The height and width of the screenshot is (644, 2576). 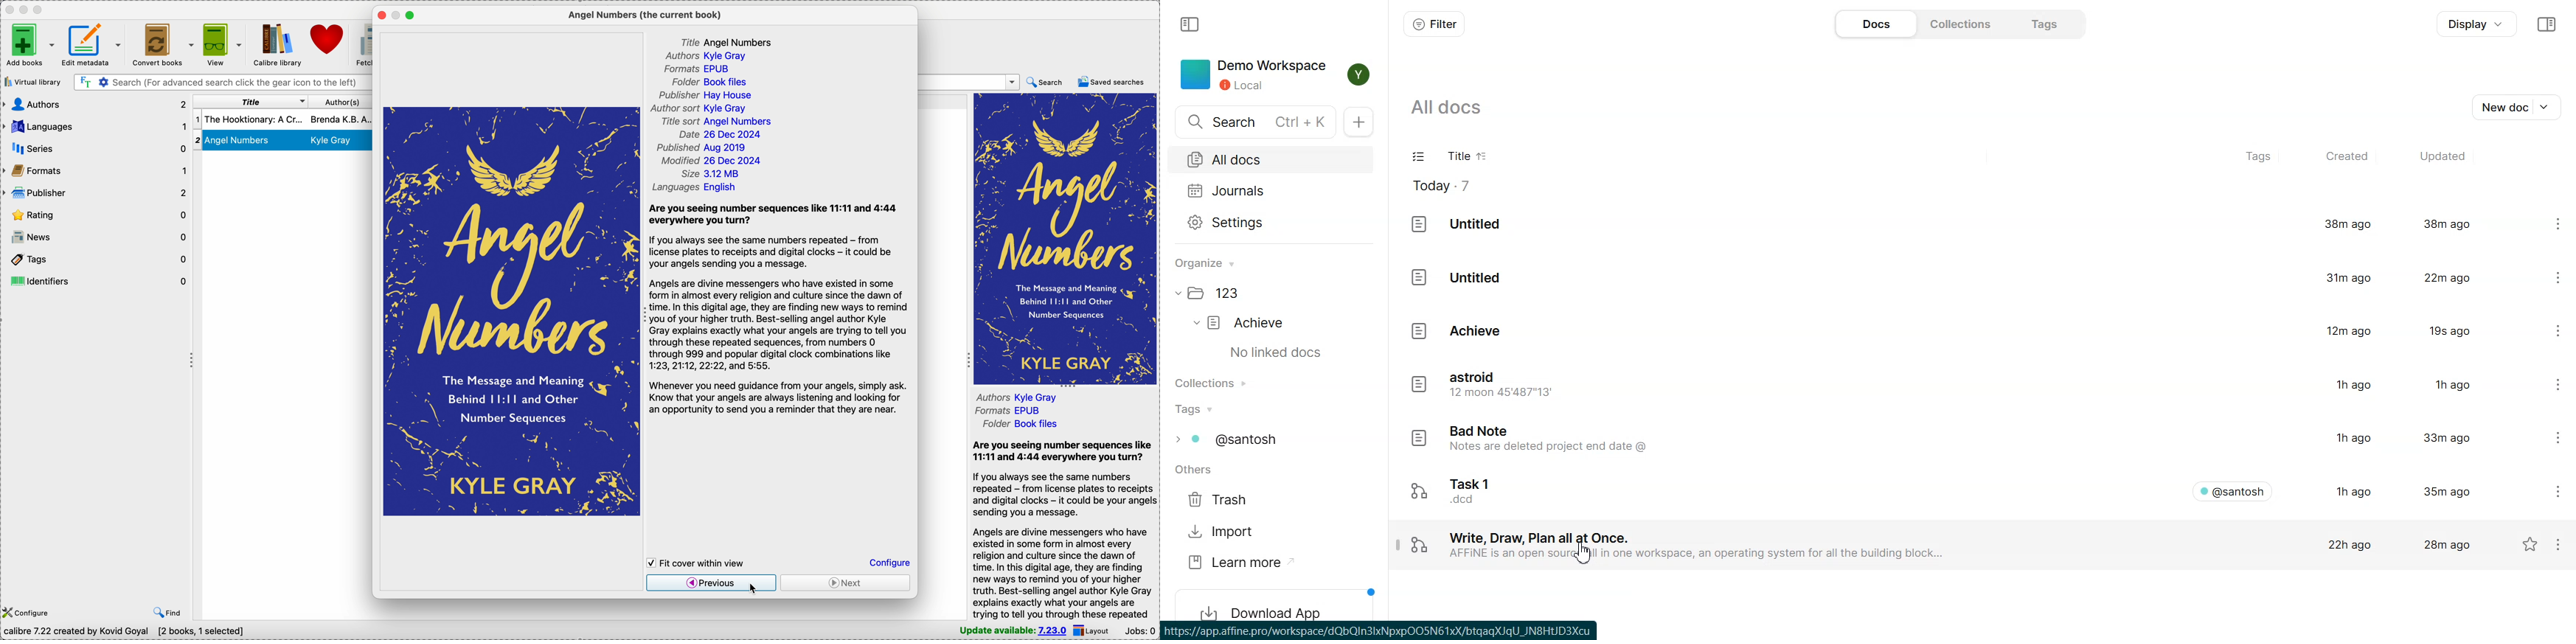 What do you see at coordinates (711, 585) in the screenshot?
I see `click on previous` at bounding box center [711, 585].